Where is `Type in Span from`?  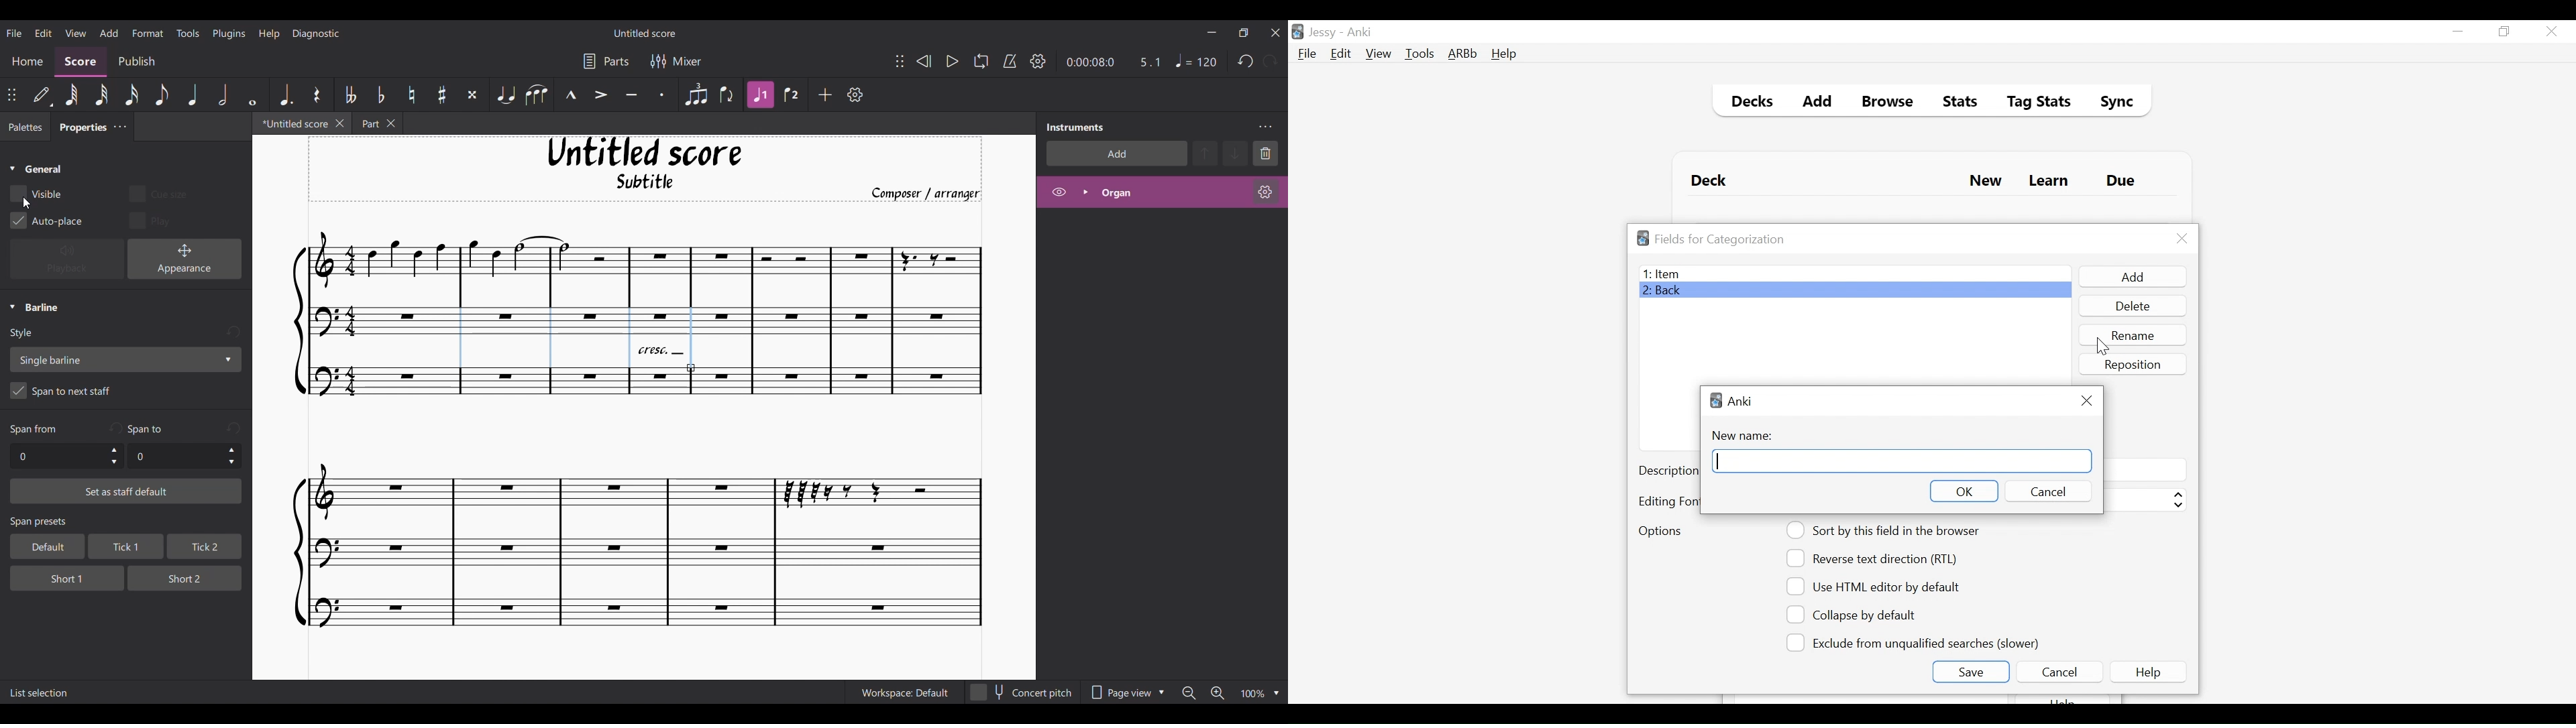
Type in Span from is located at coordinates (57, 457).